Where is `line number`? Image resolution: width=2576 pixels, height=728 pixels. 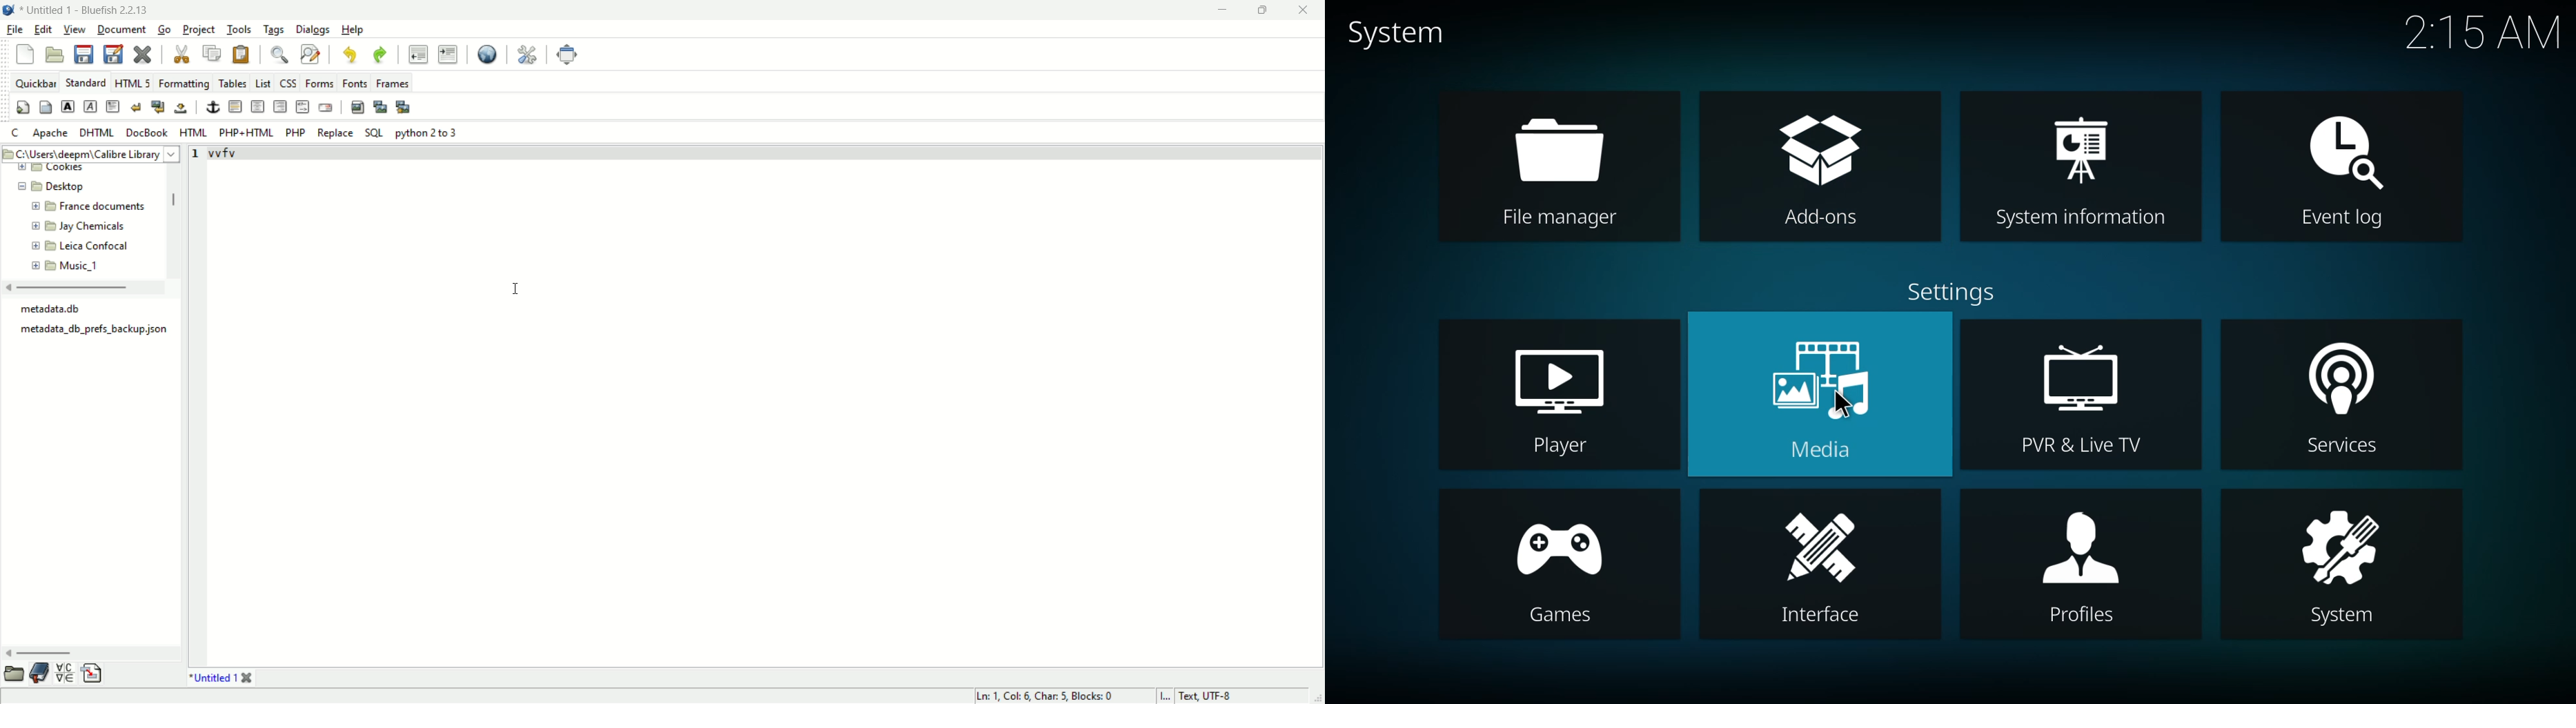 line number is located at coordinates (197, 153).